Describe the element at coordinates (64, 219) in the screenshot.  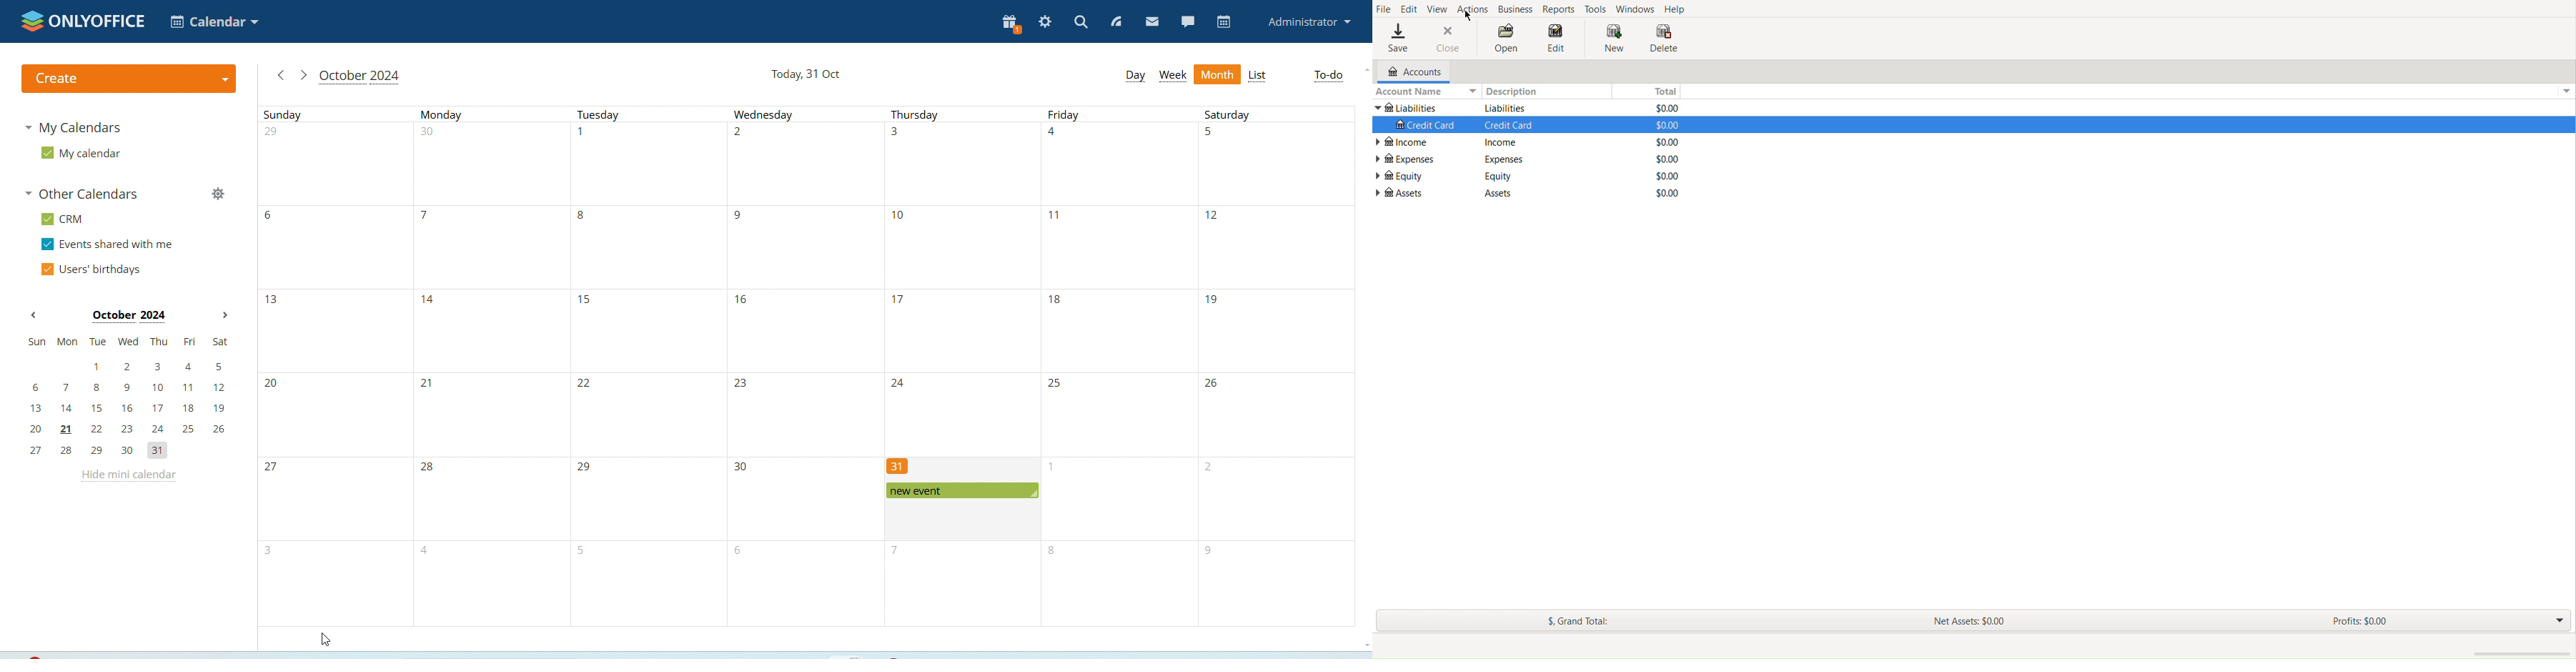
I see `CRM` at that location.